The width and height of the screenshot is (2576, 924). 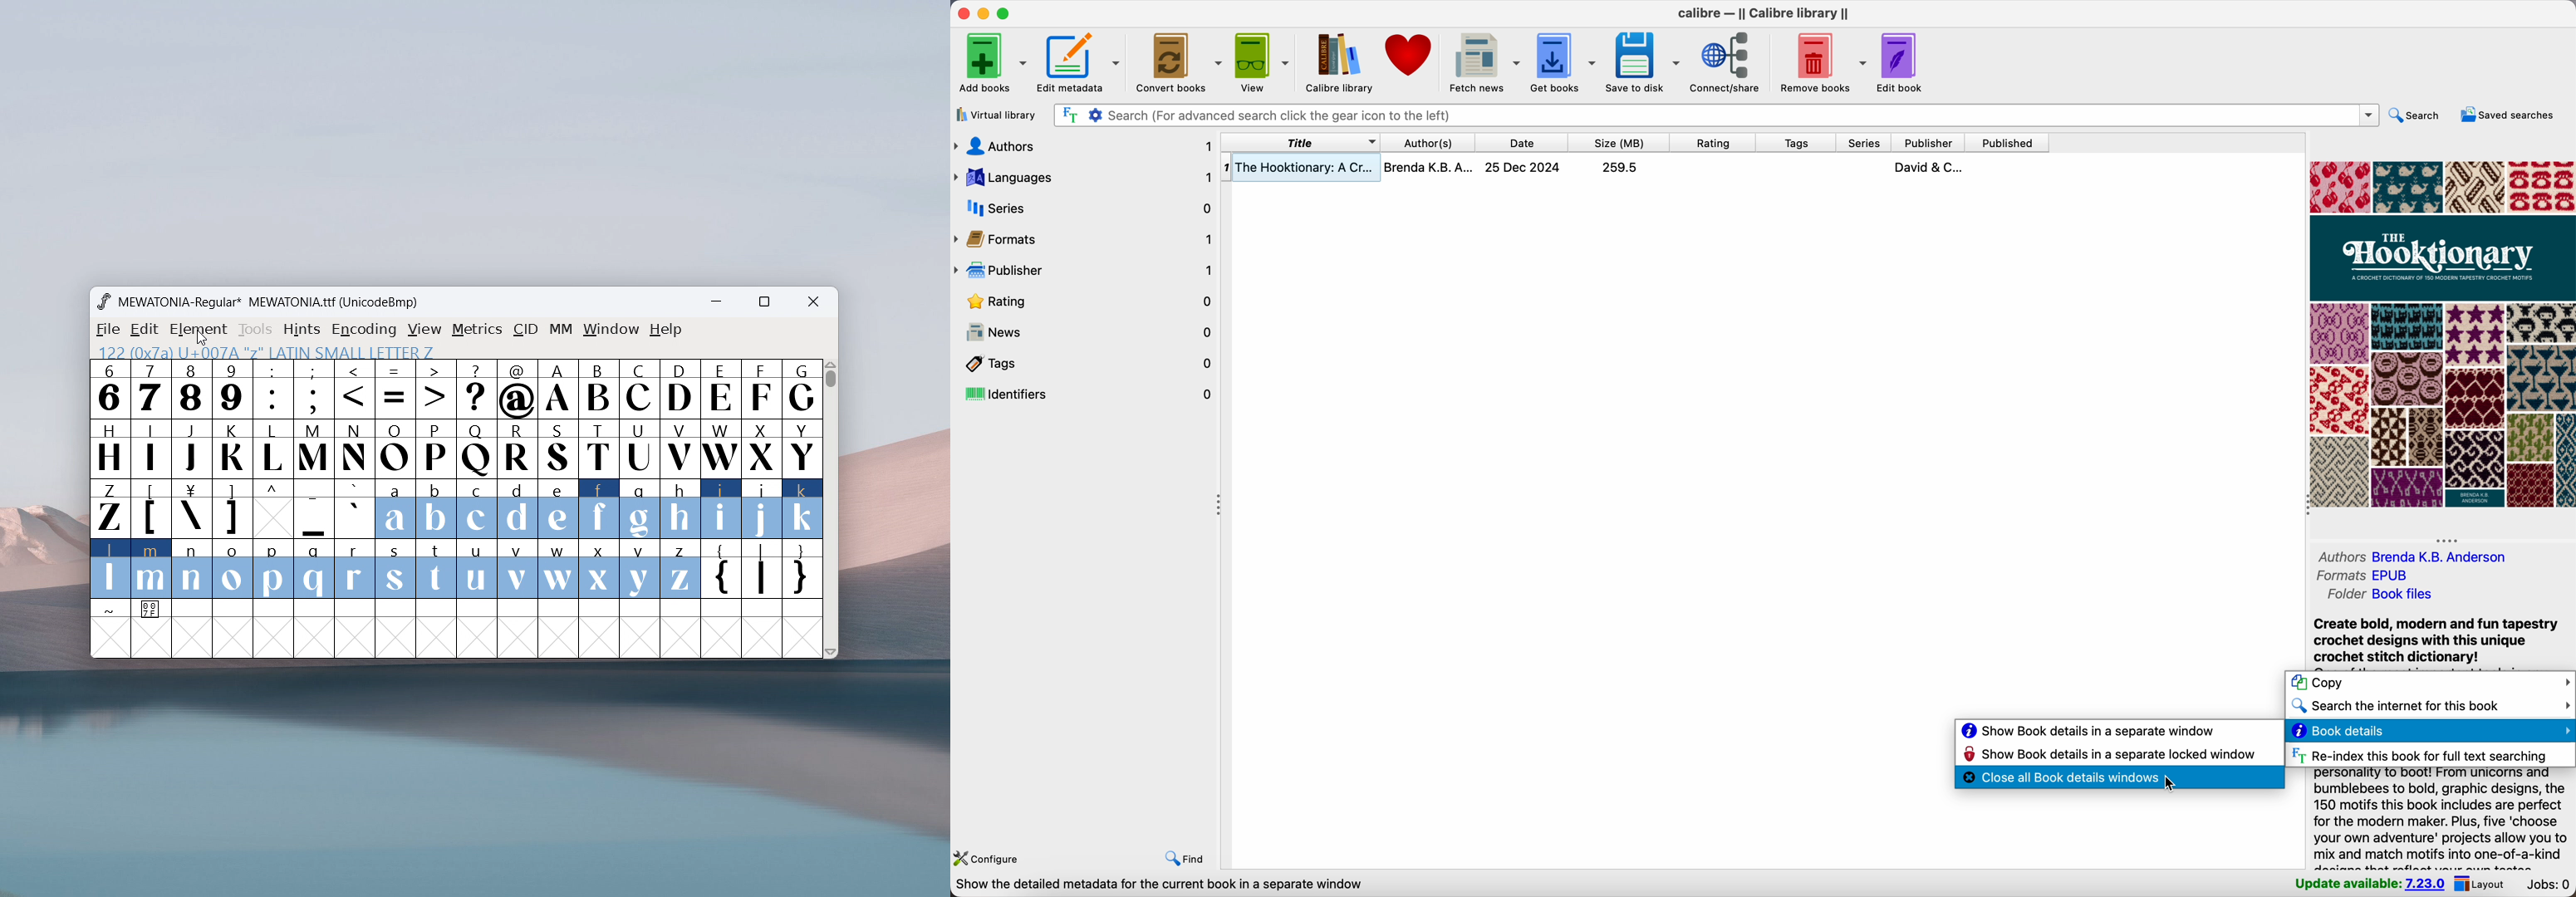 What do you see at coordinates (1643, 61) in the screenshot?
I see `save to disk` at bounding box center [1643, 61].